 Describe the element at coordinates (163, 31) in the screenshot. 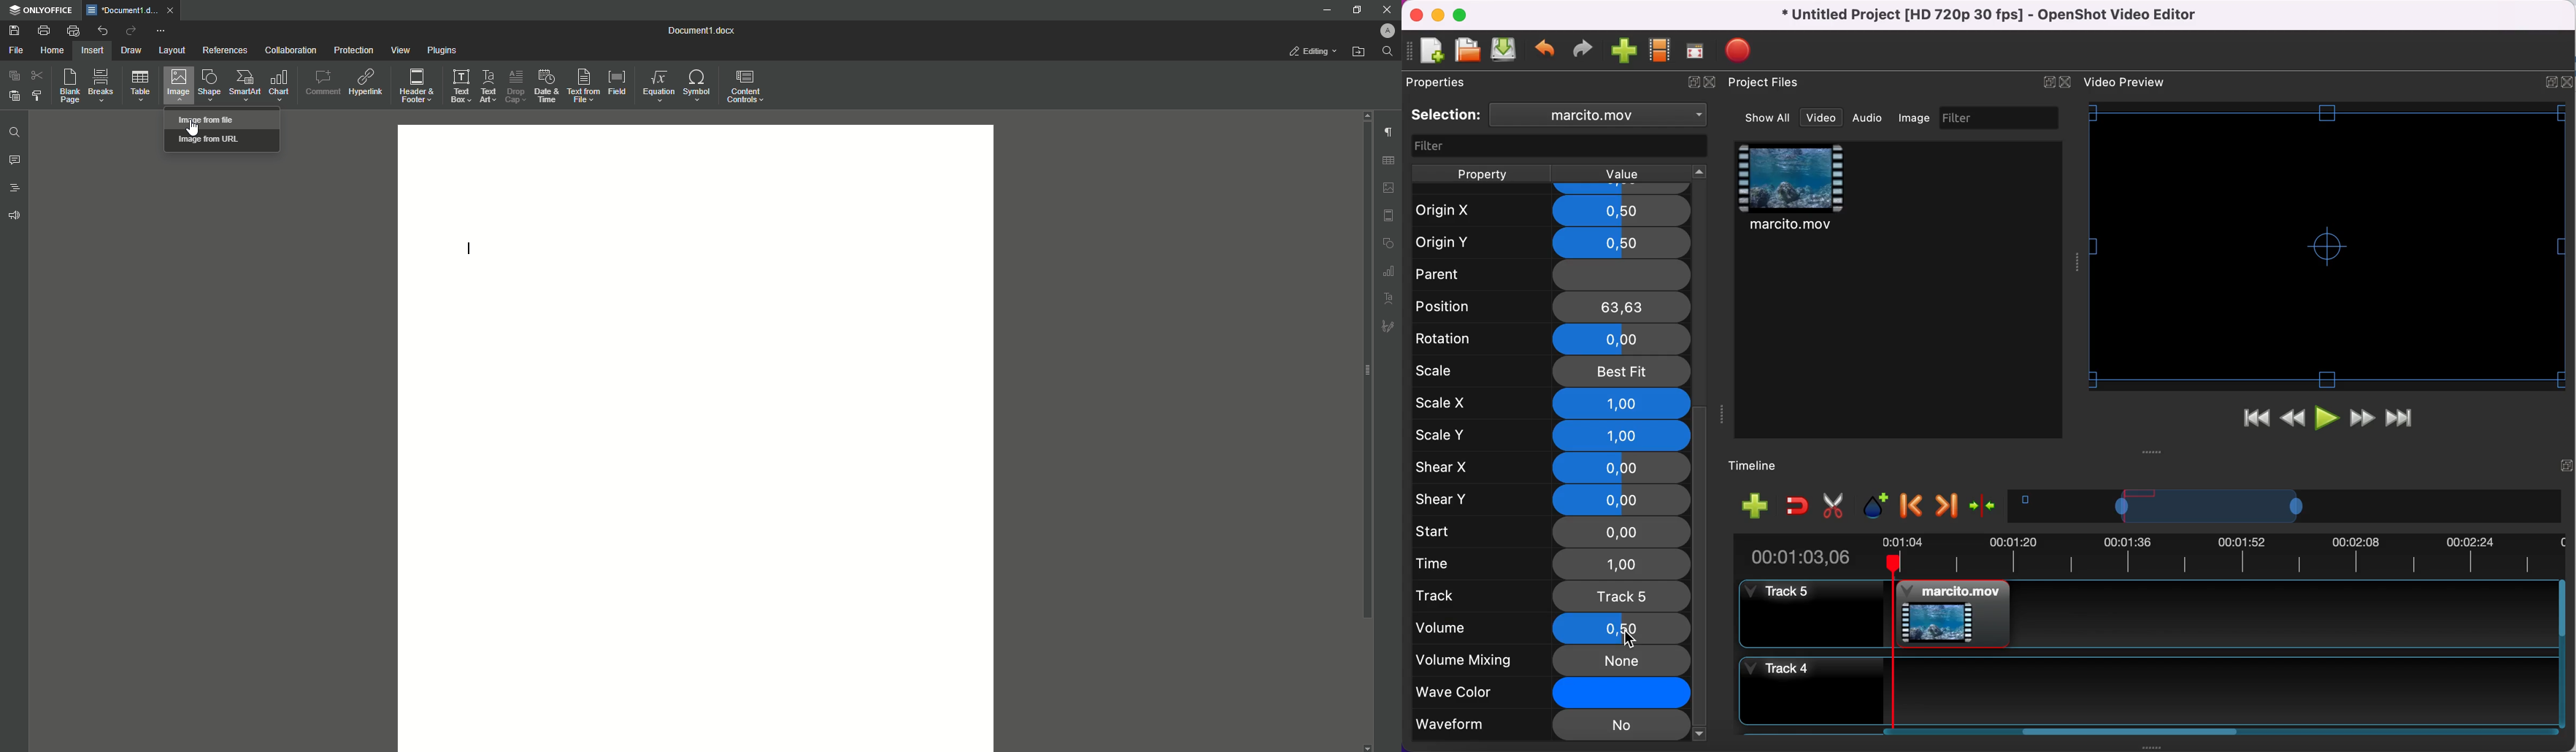

I see `More Options` at that location.